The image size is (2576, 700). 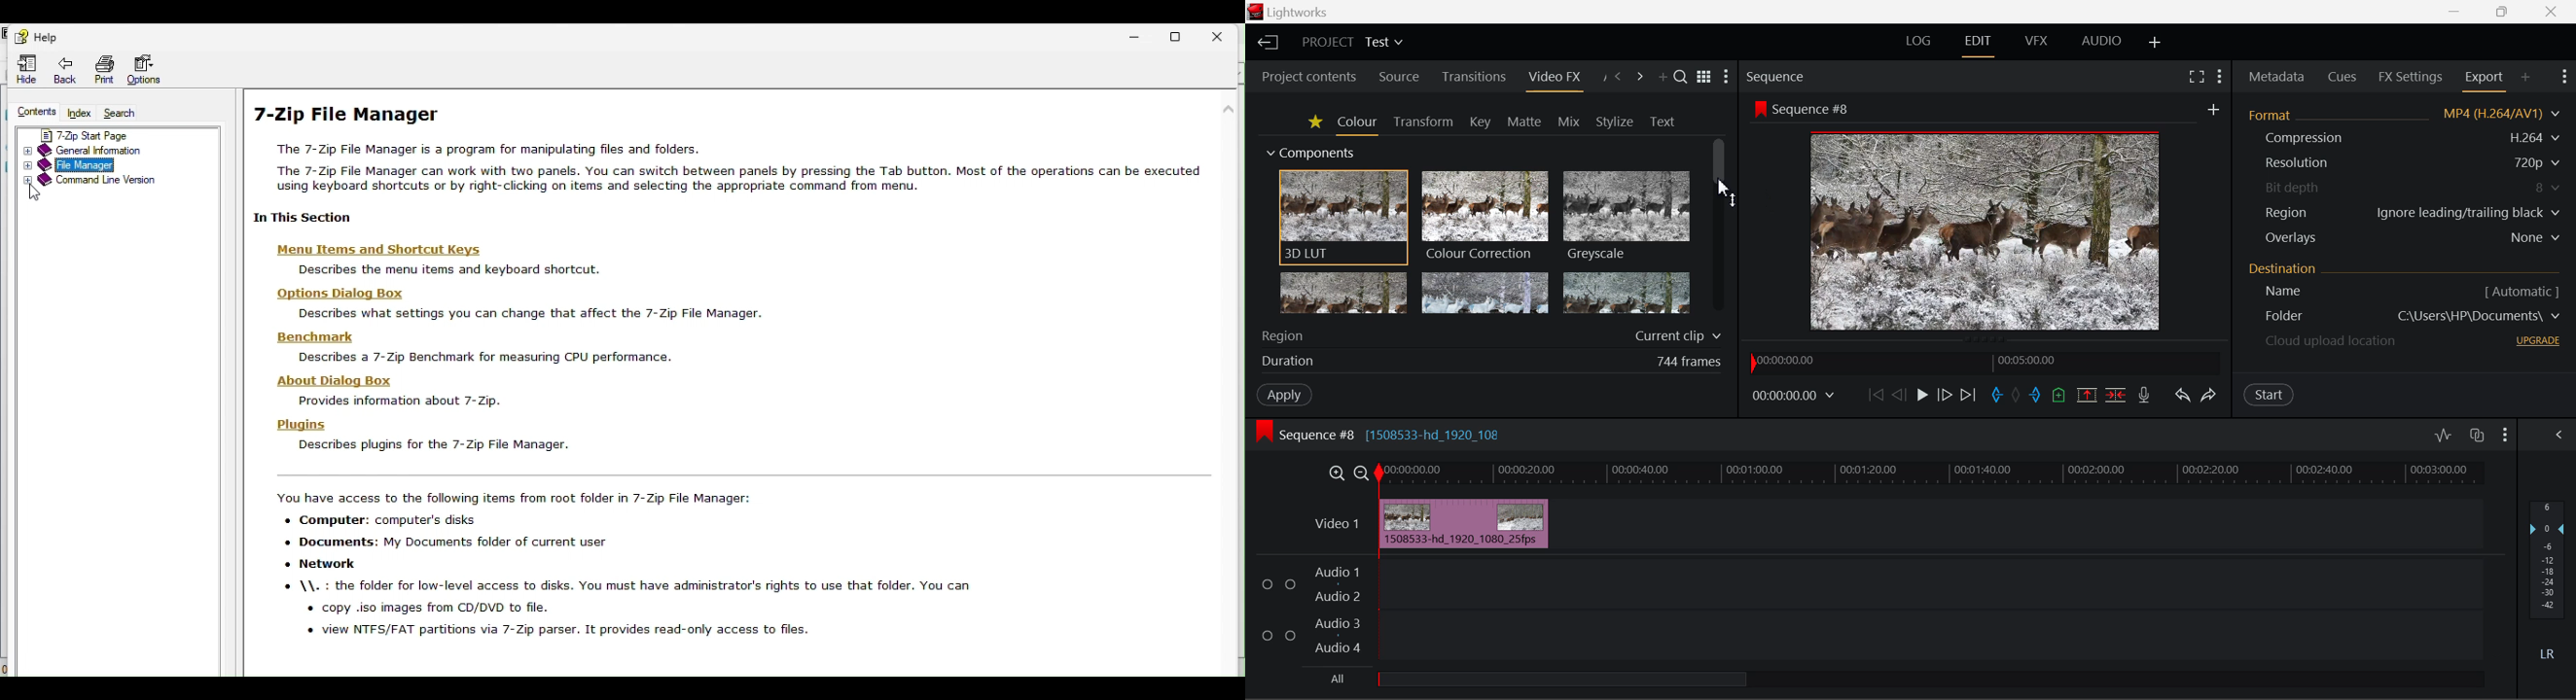 What do you see at coordinates (1996, 396) in the screenshot?
I see `Mark In` at bounding box center [1996, 396].